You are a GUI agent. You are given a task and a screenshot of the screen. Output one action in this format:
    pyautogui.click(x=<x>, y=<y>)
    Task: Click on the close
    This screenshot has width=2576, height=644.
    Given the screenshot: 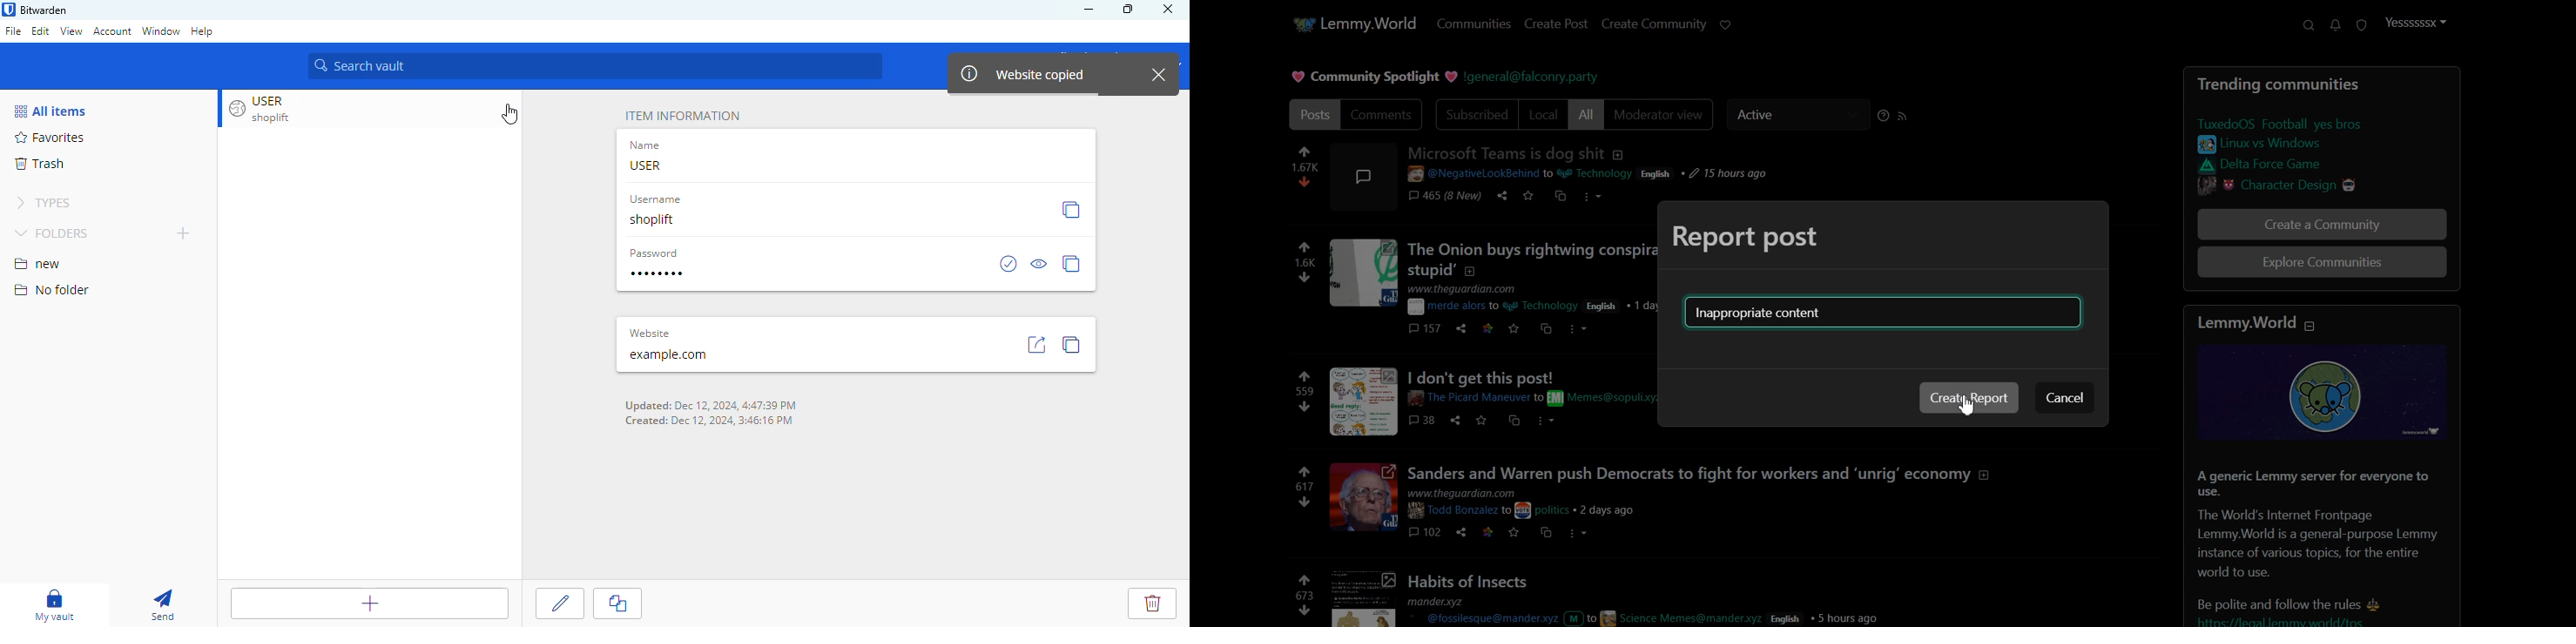 What is the action you would take?
    pyautogui.click(x=1161, y=75)
    